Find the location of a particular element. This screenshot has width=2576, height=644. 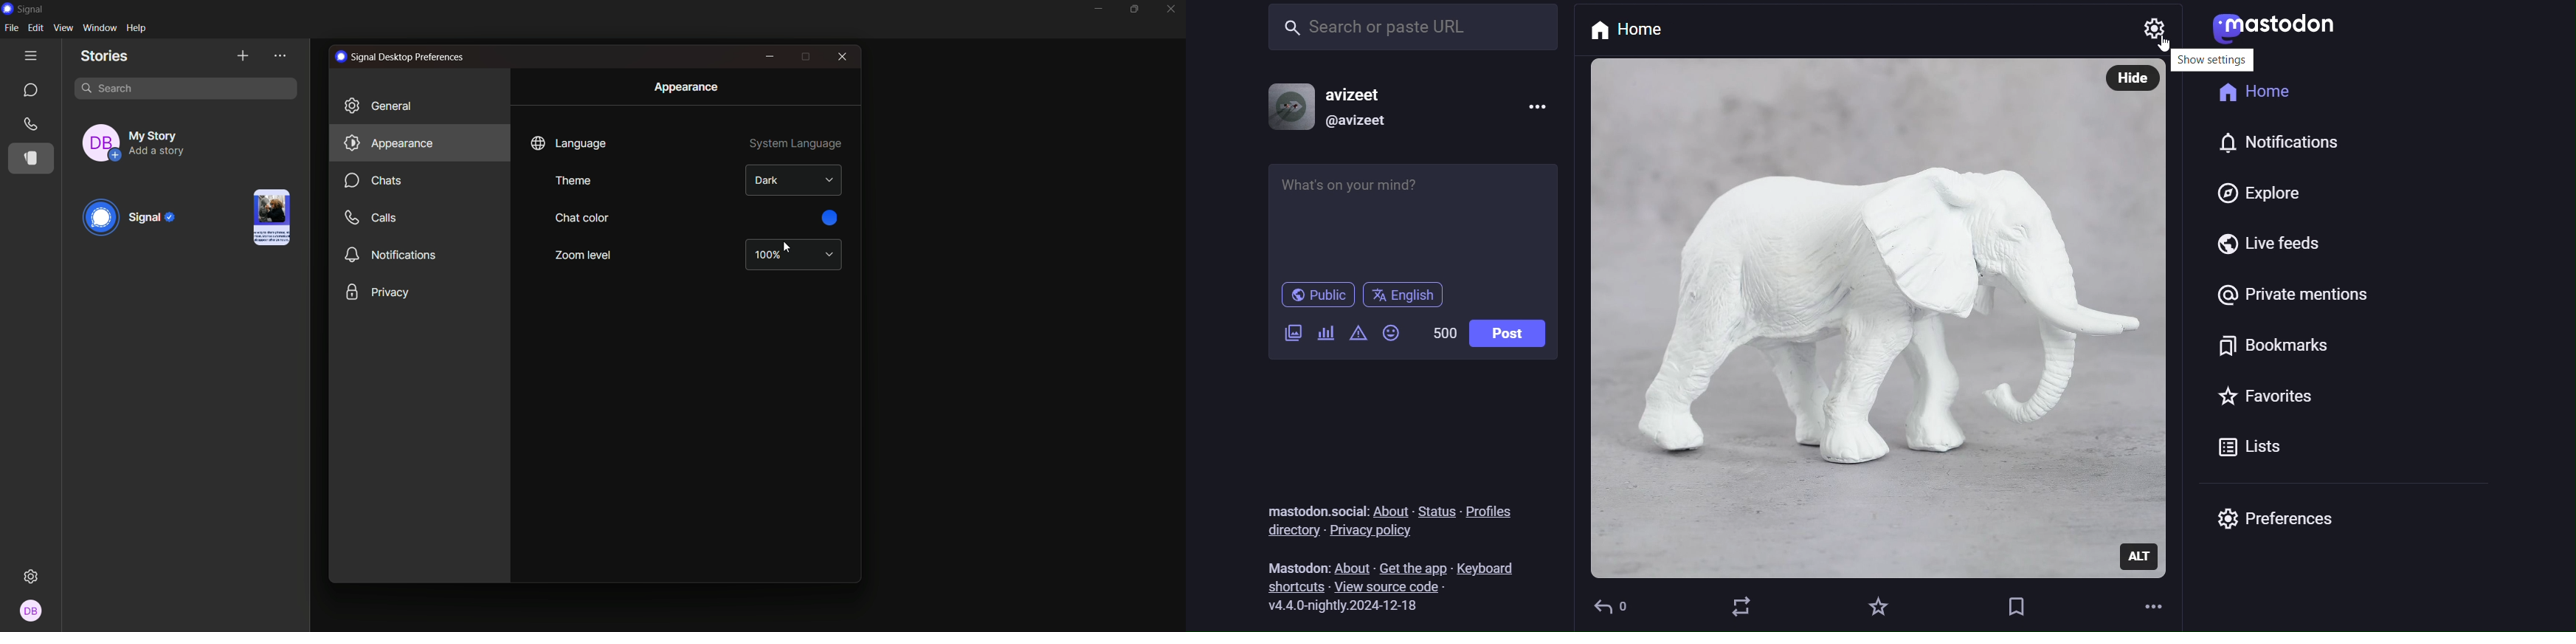

ALT is located at coordinates (2140, 556).